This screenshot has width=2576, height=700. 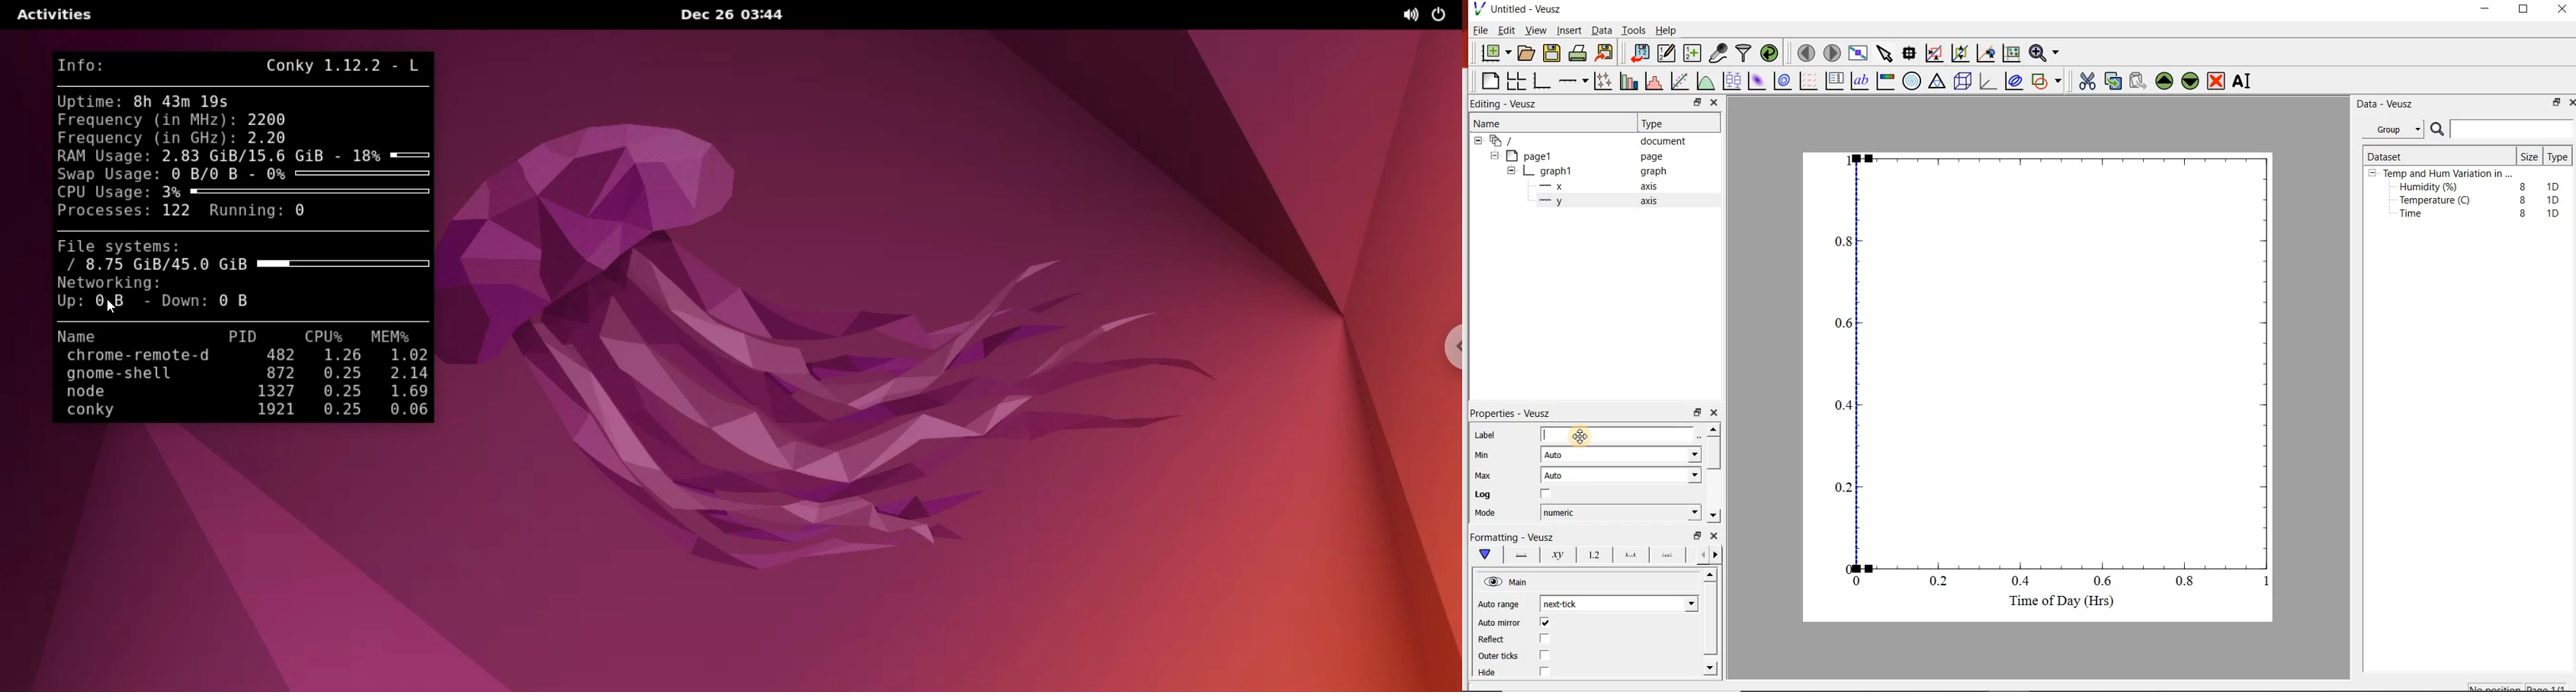 What do you see at coordinates (2165, 80) in the screenshot?
I see `Move the selected widget up` at bounding box center [2165, 80].